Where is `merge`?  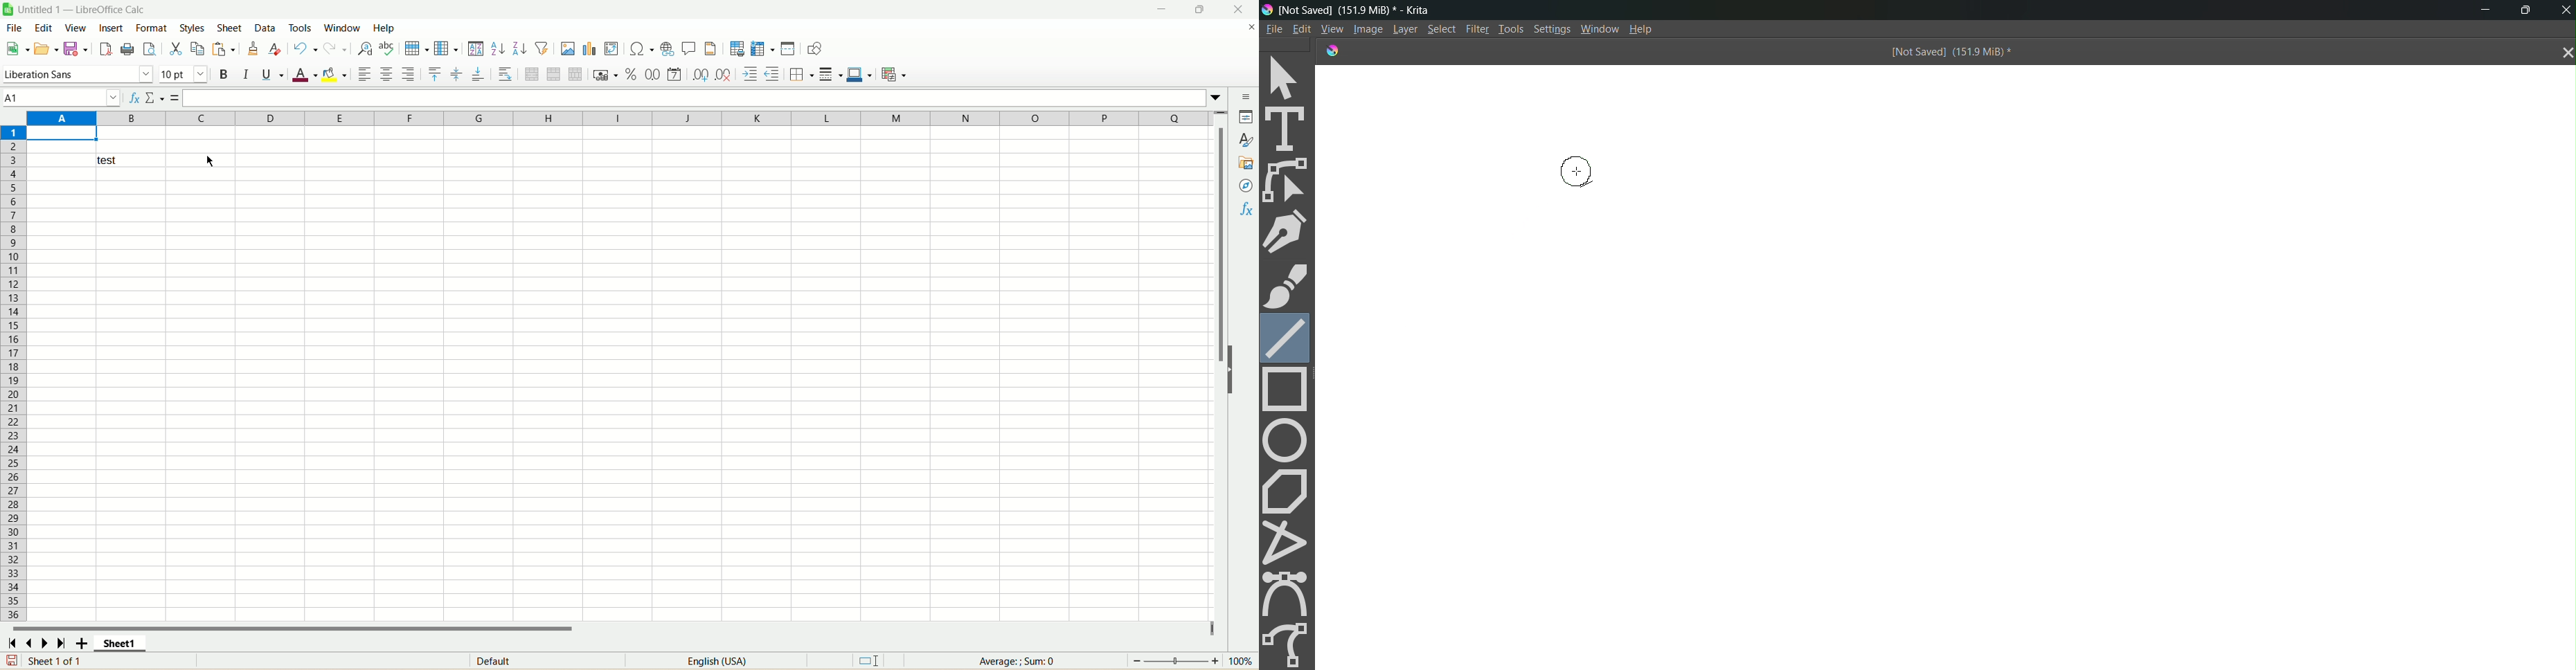
merge is located at coordinates (554, 74).